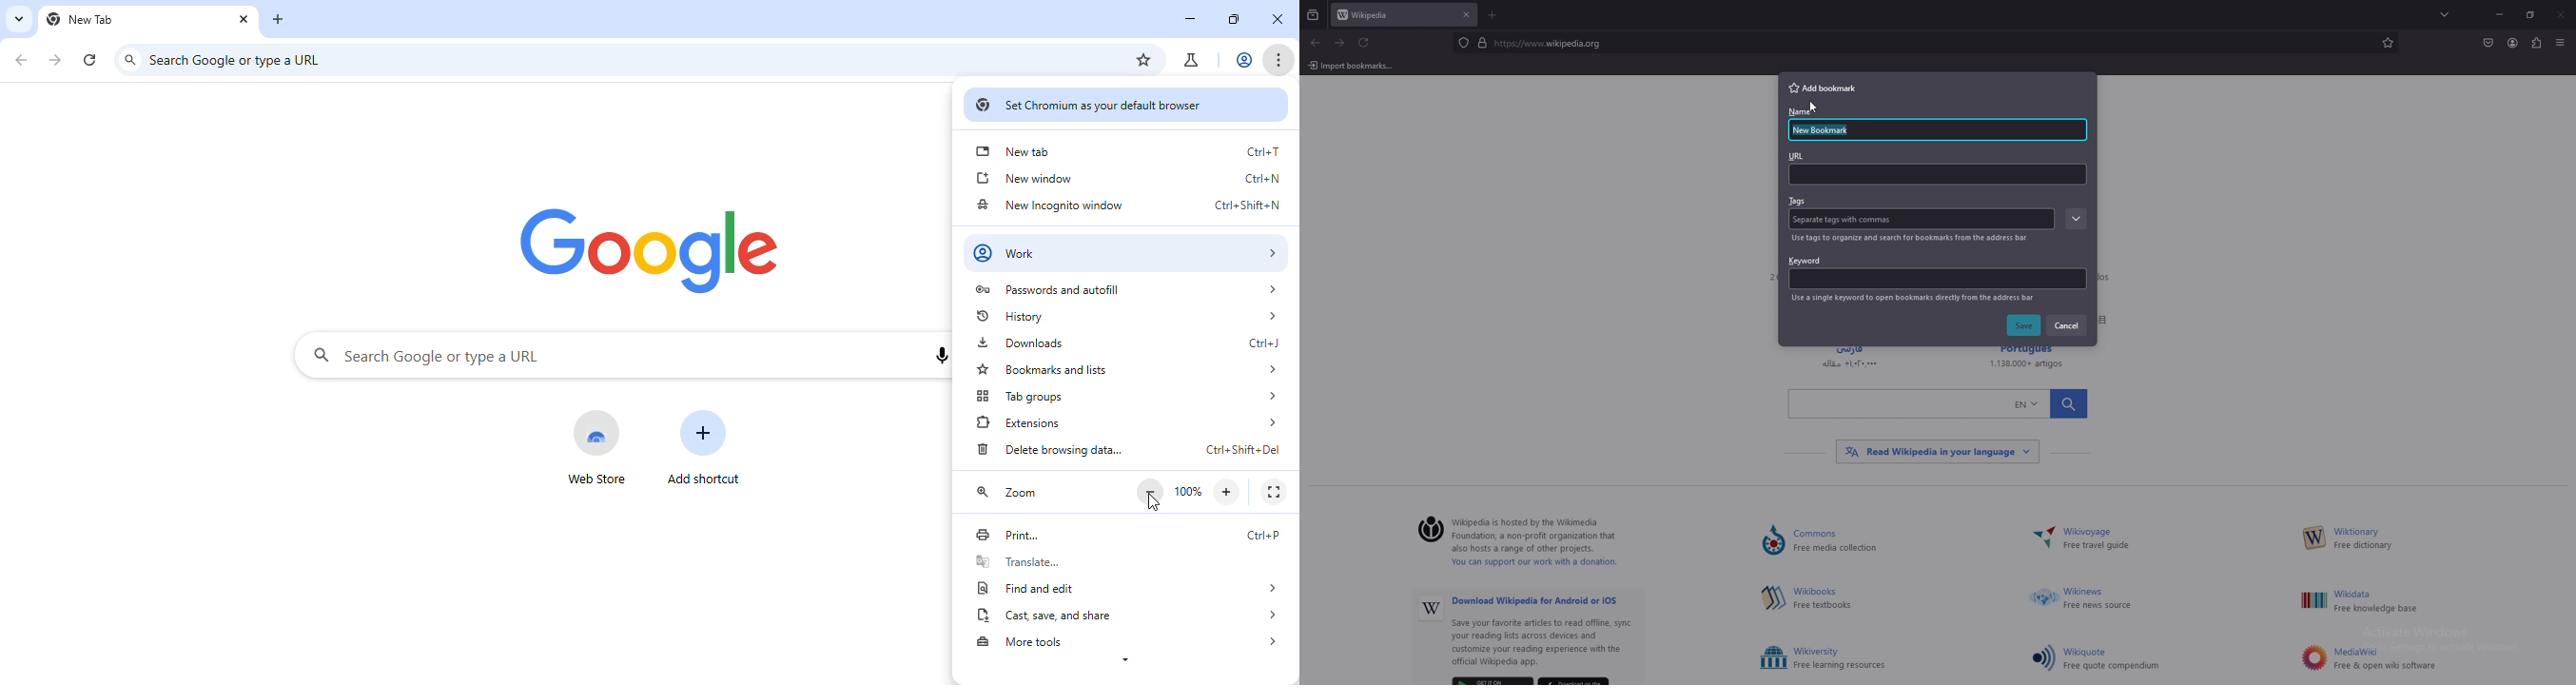  I want to click on zoom, so click(1009, 493).